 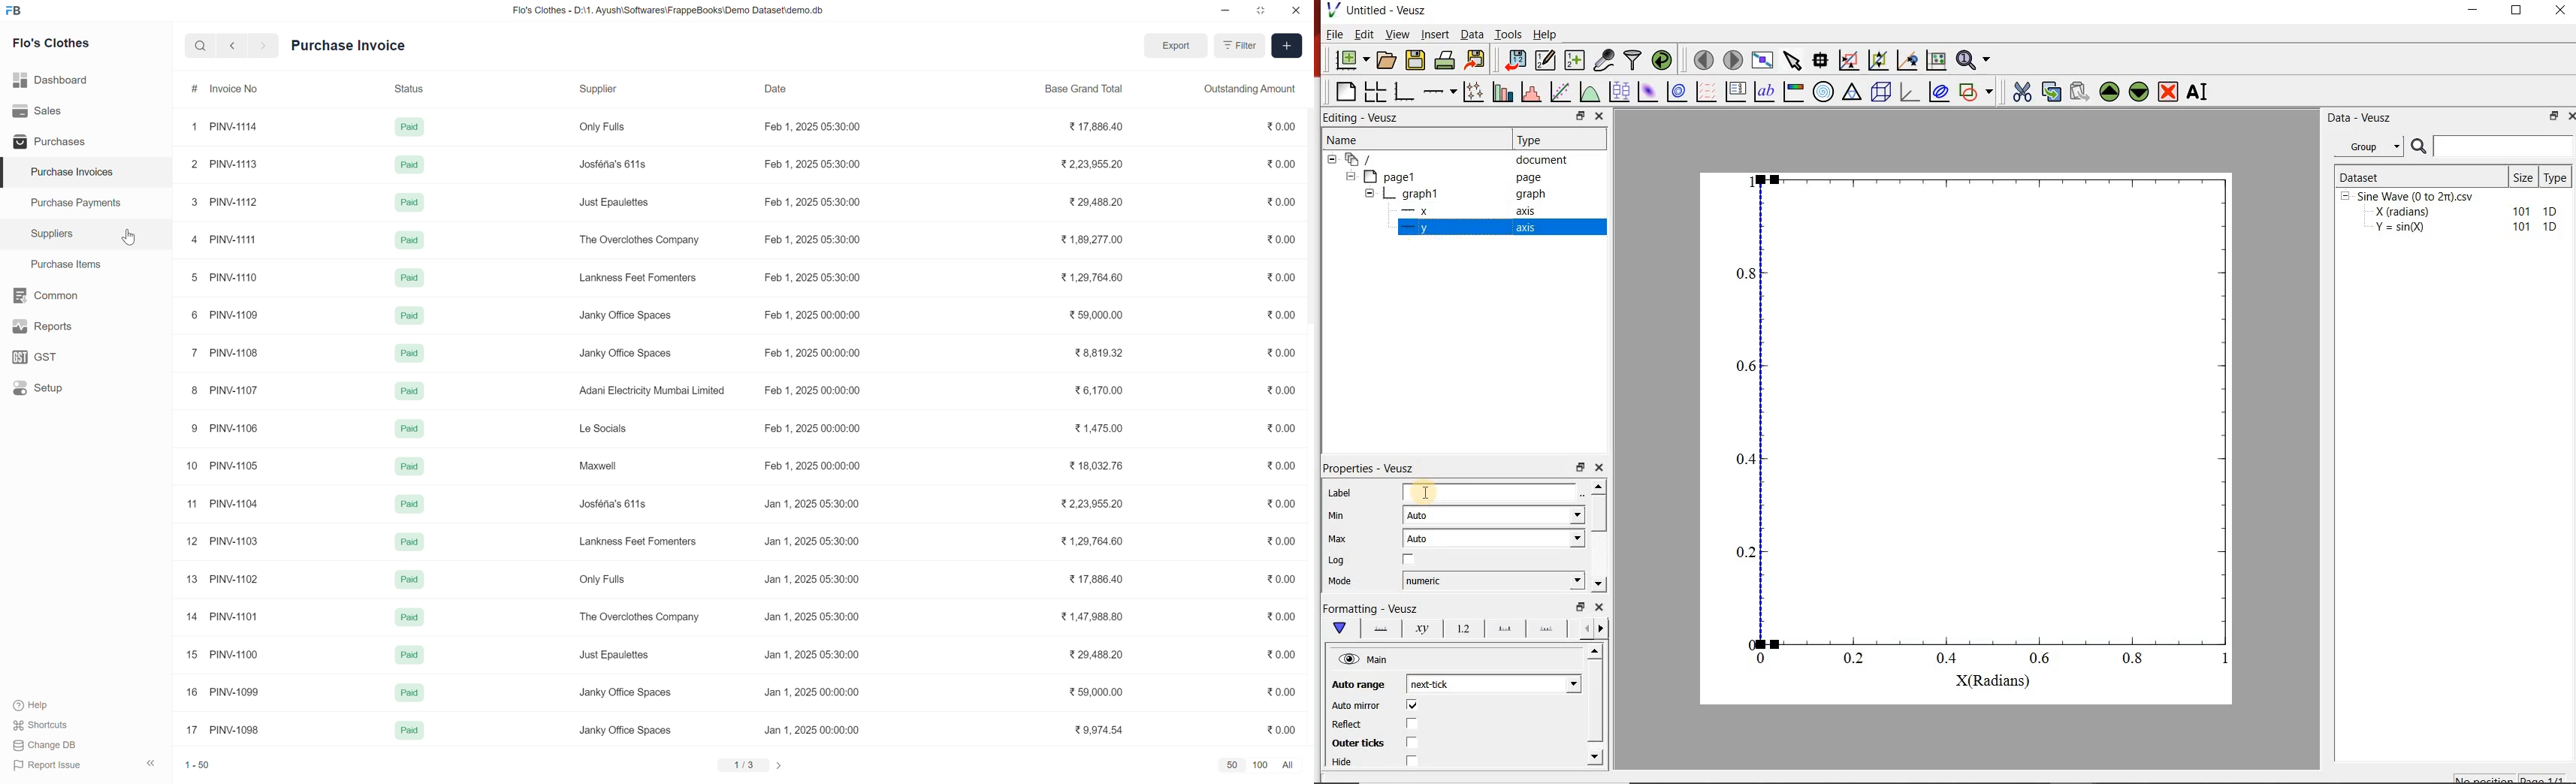 What do you see at coordinates (409, 128) in the screenshot?
I see `Paid` at bounding box center [409, 128].